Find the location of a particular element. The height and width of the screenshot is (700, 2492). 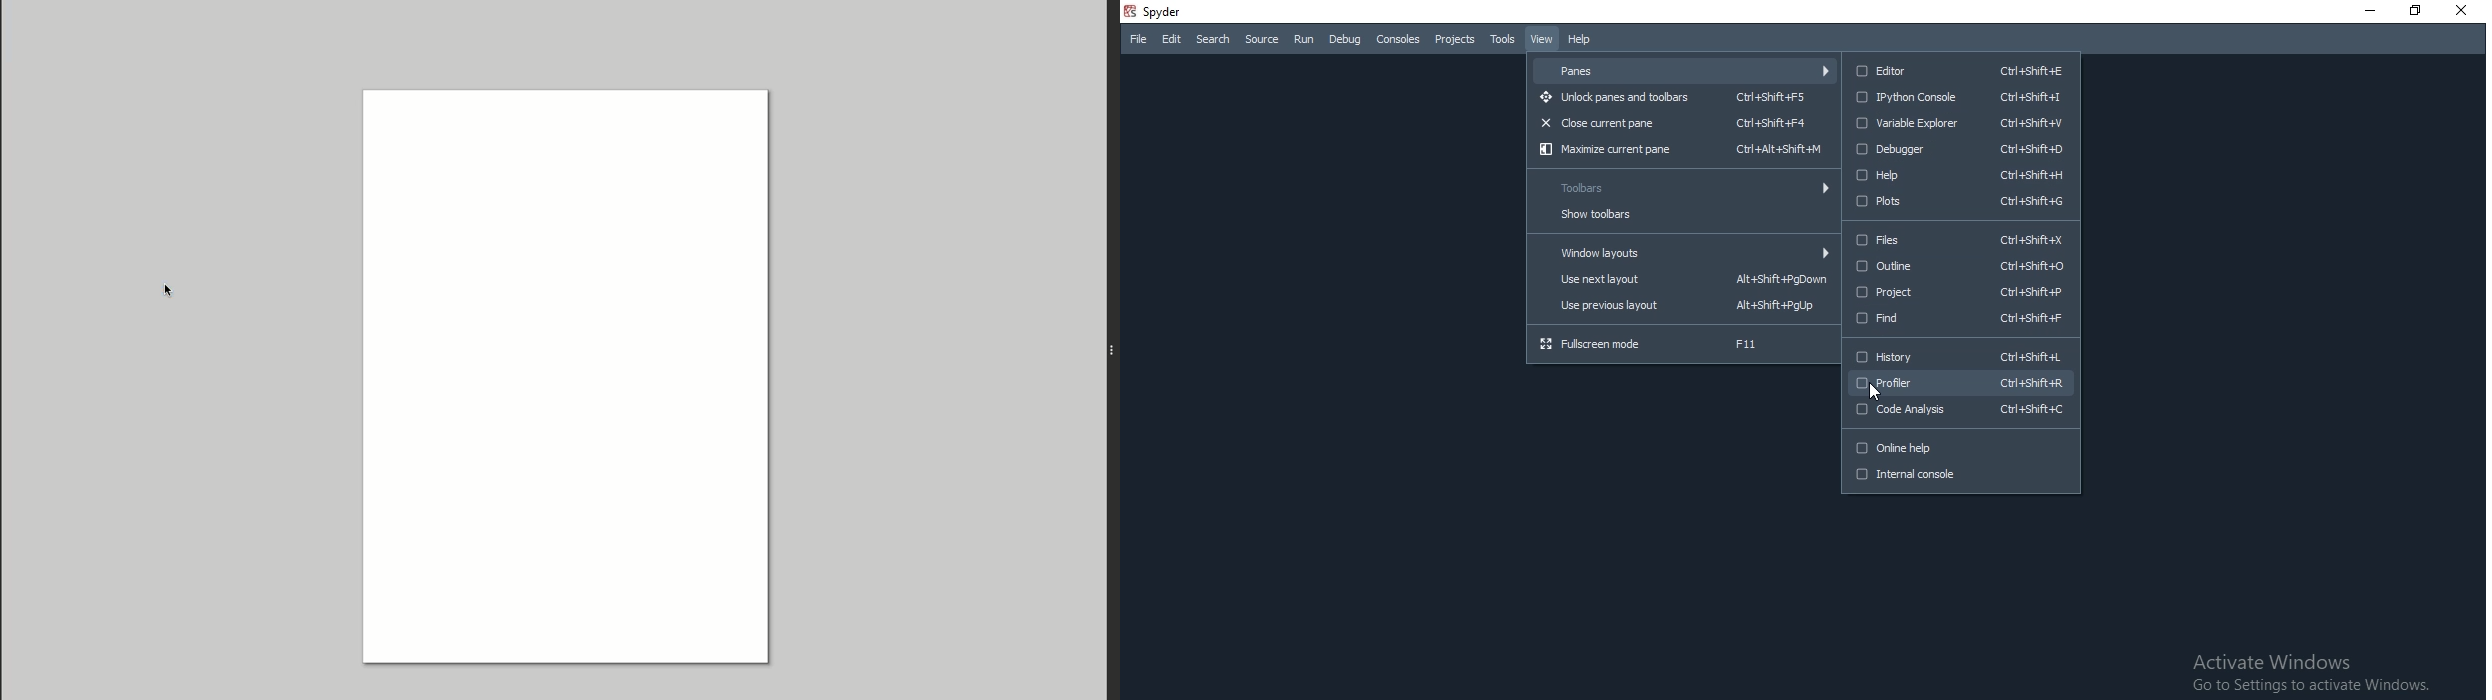

Panes is located at coordinates (1685, 69).